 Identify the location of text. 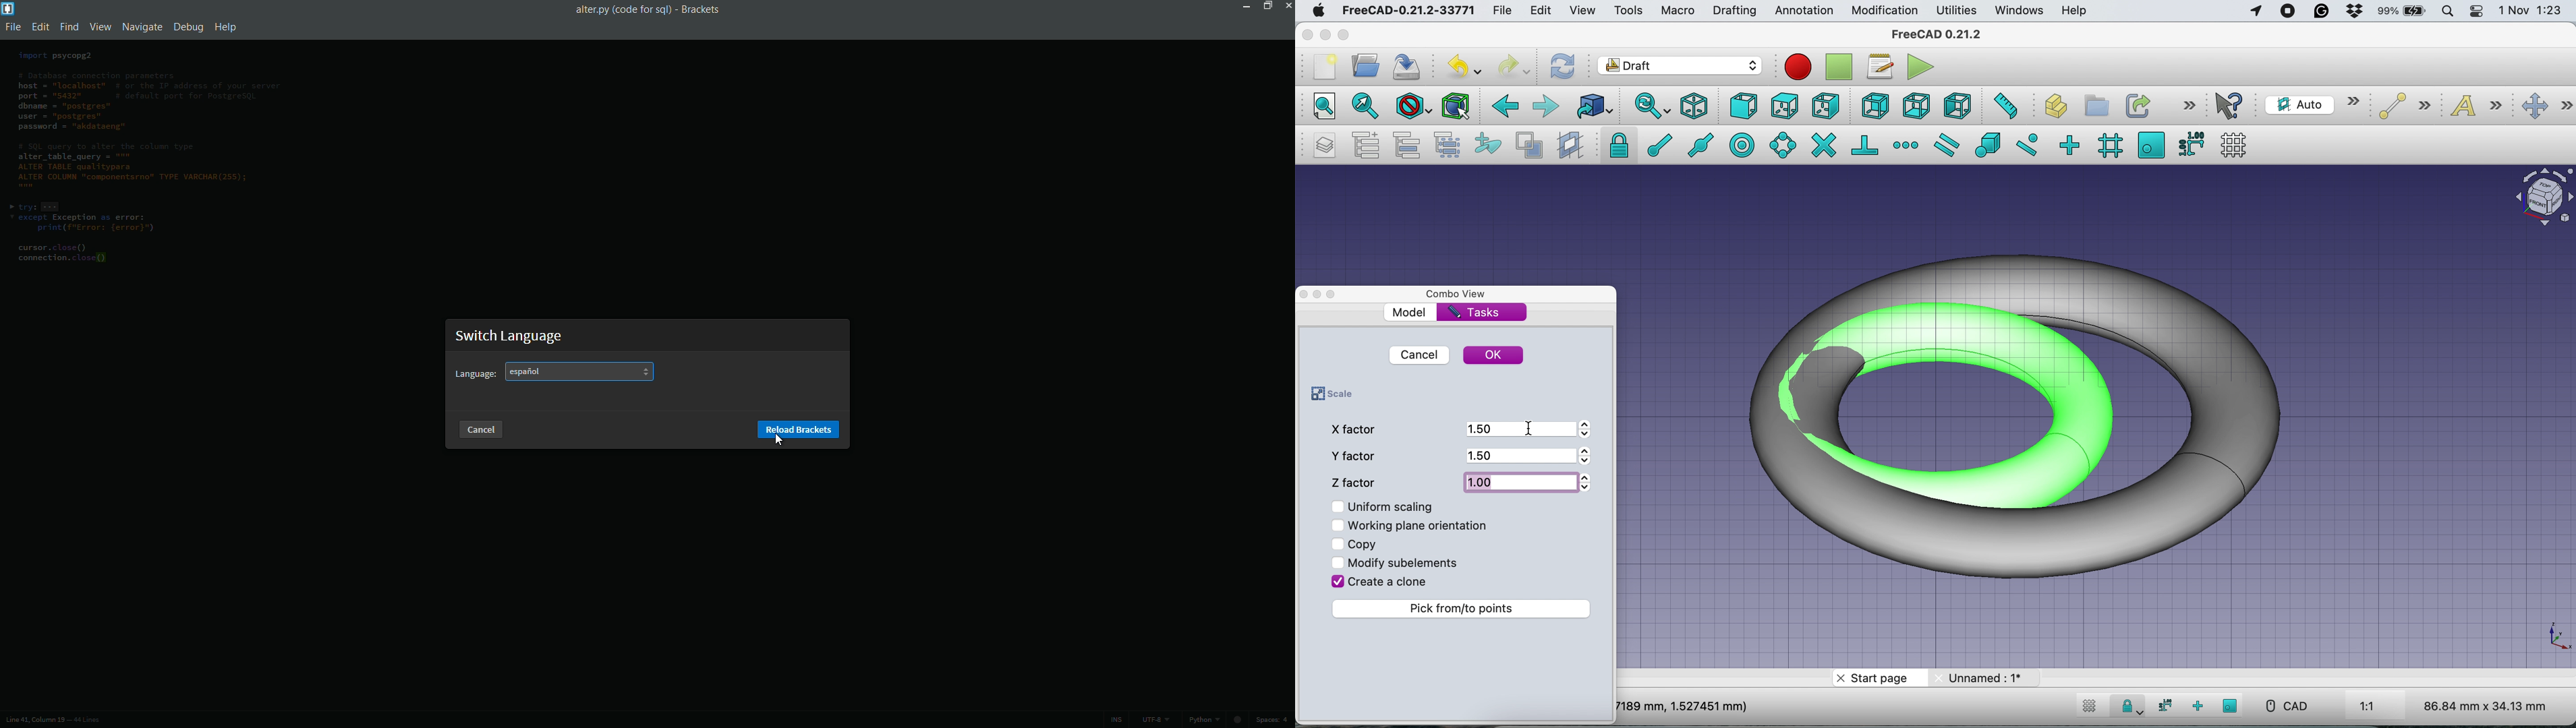
(2478, 108).